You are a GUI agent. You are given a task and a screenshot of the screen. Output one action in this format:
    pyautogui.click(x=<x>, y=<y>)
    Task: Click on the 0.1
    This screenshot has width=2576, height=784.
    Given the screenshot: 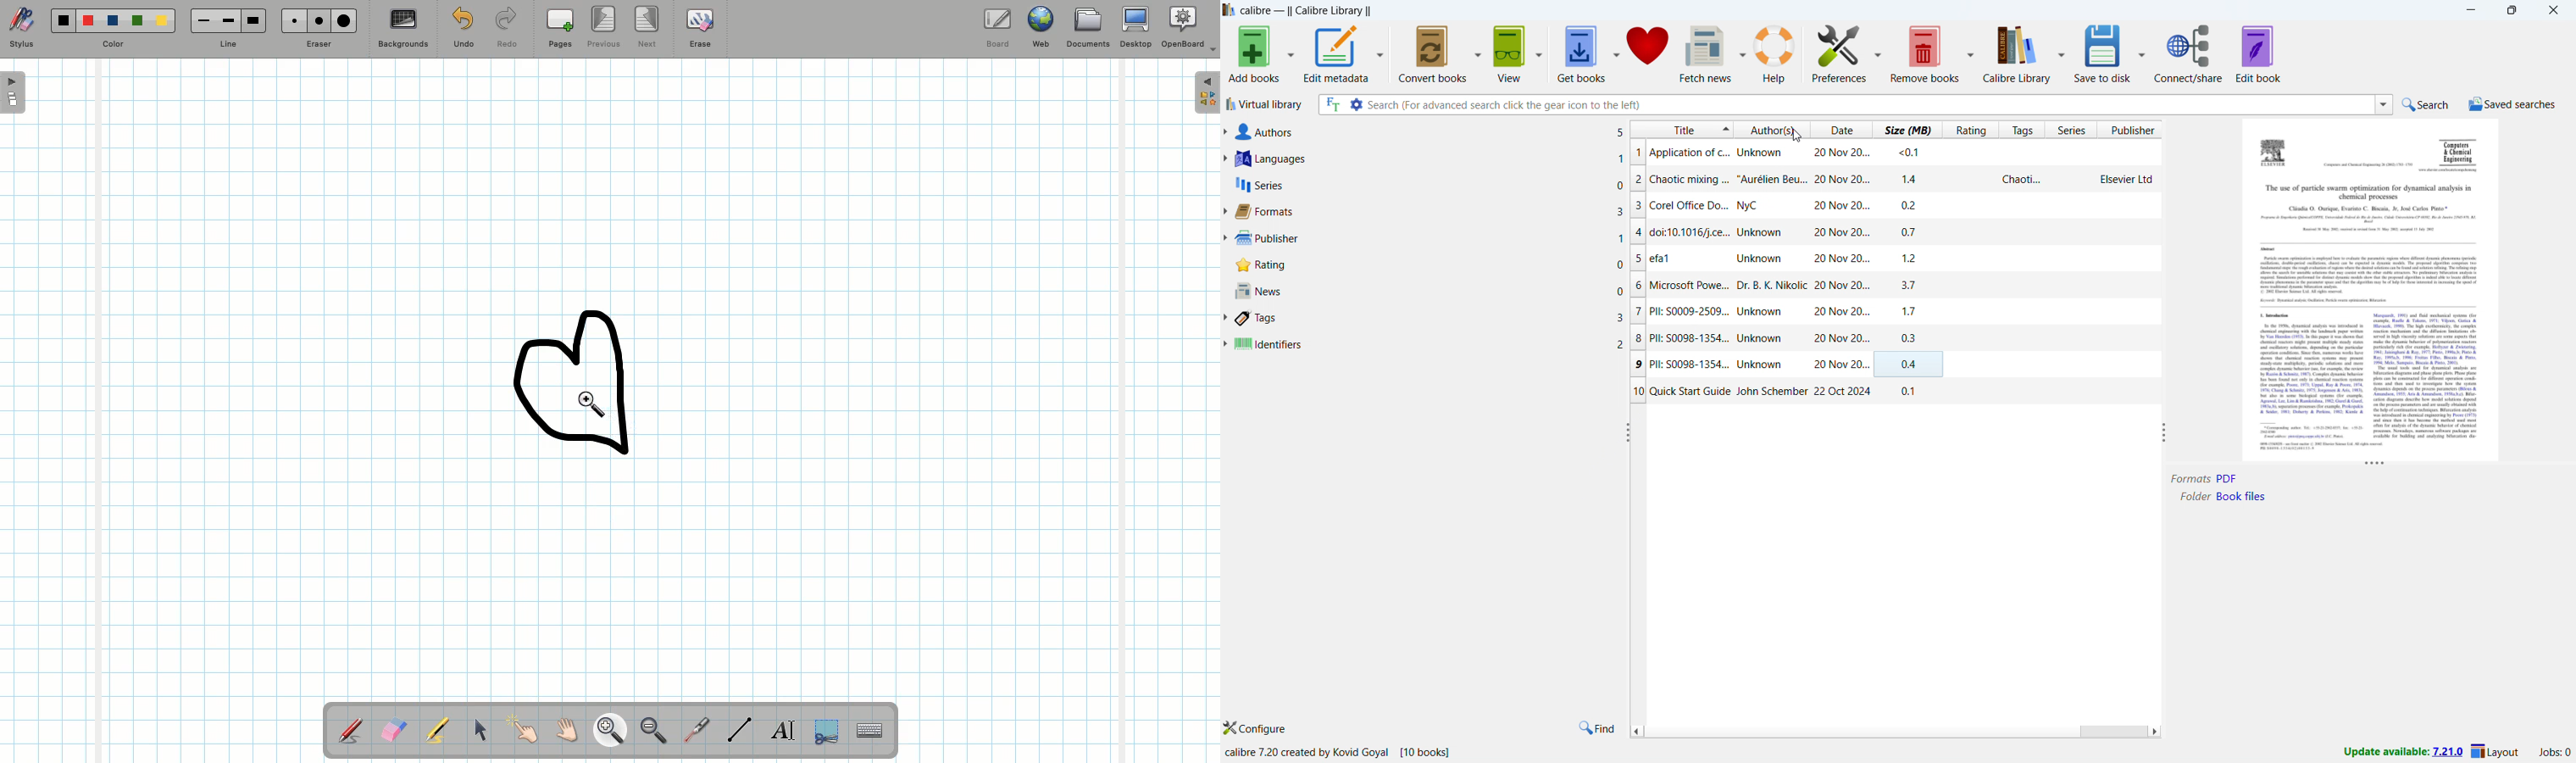 What is the action you would take?
    pyautogui.click(x=1909, y=392)
    